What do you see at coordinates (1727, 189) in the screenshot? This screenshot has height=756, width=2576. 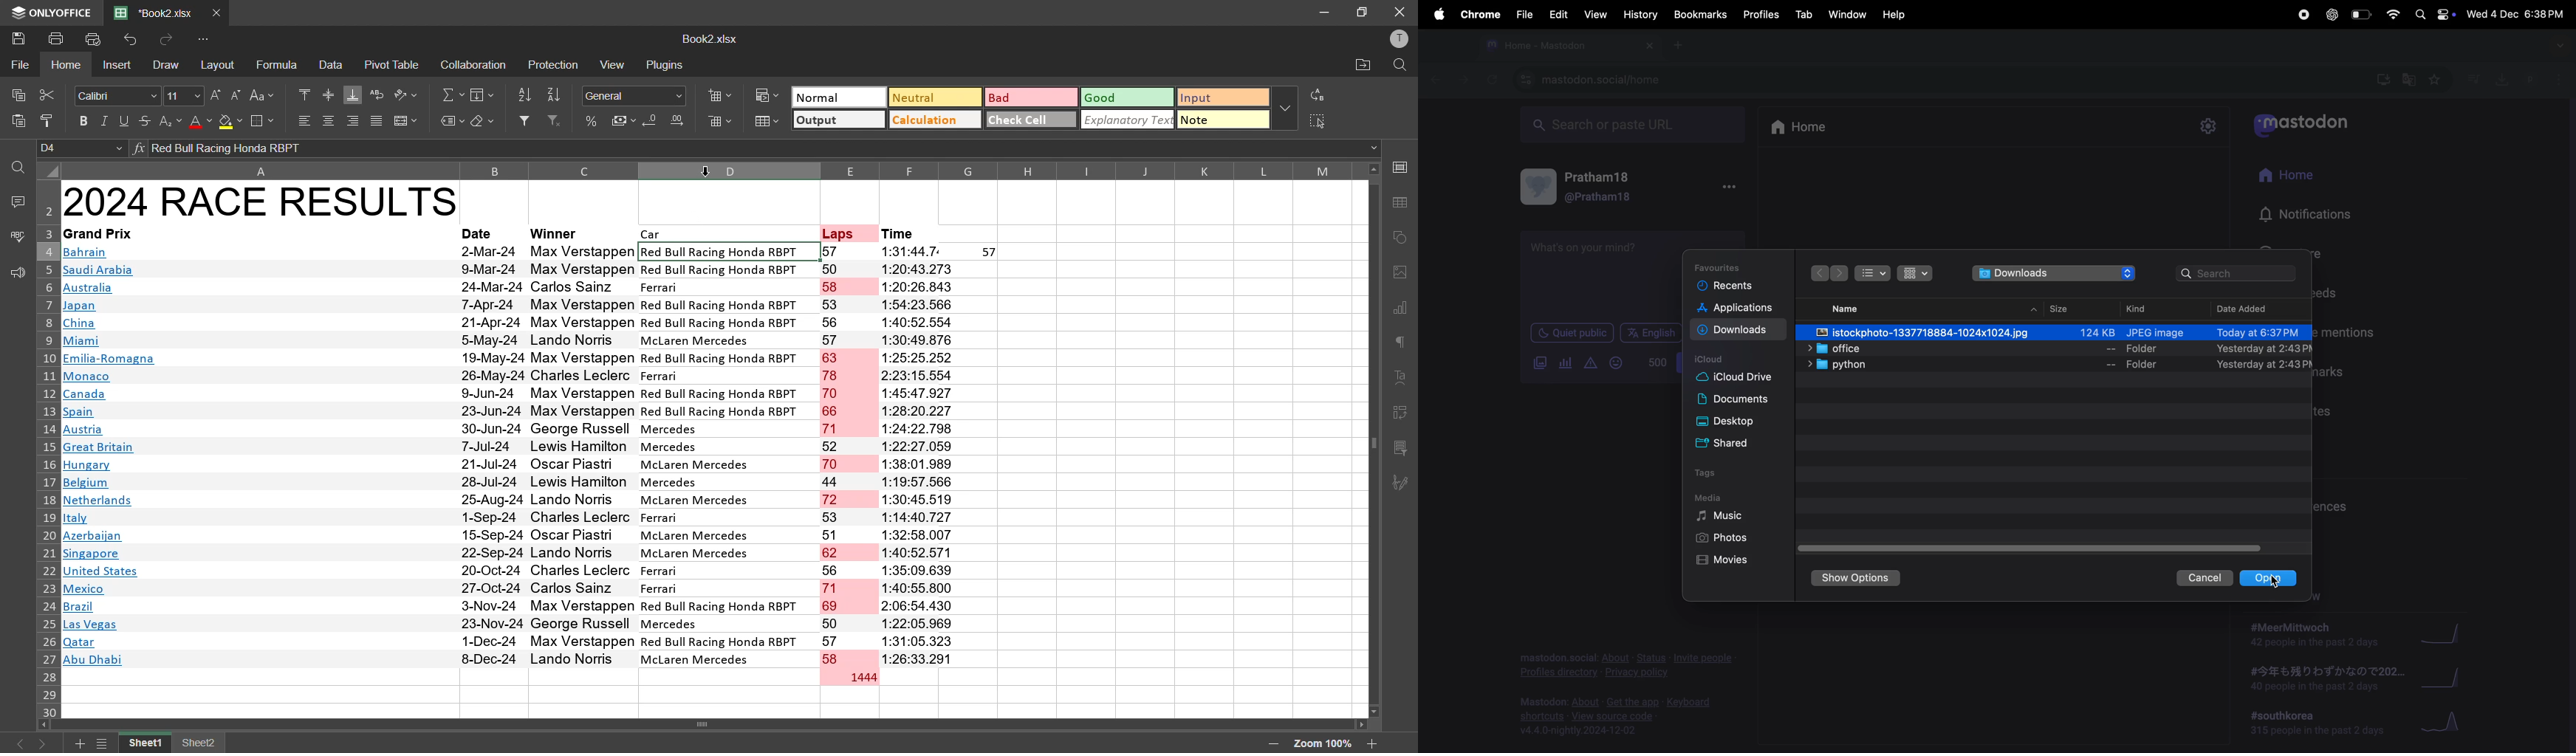 I see `options` at bounding box center [1727, 189].